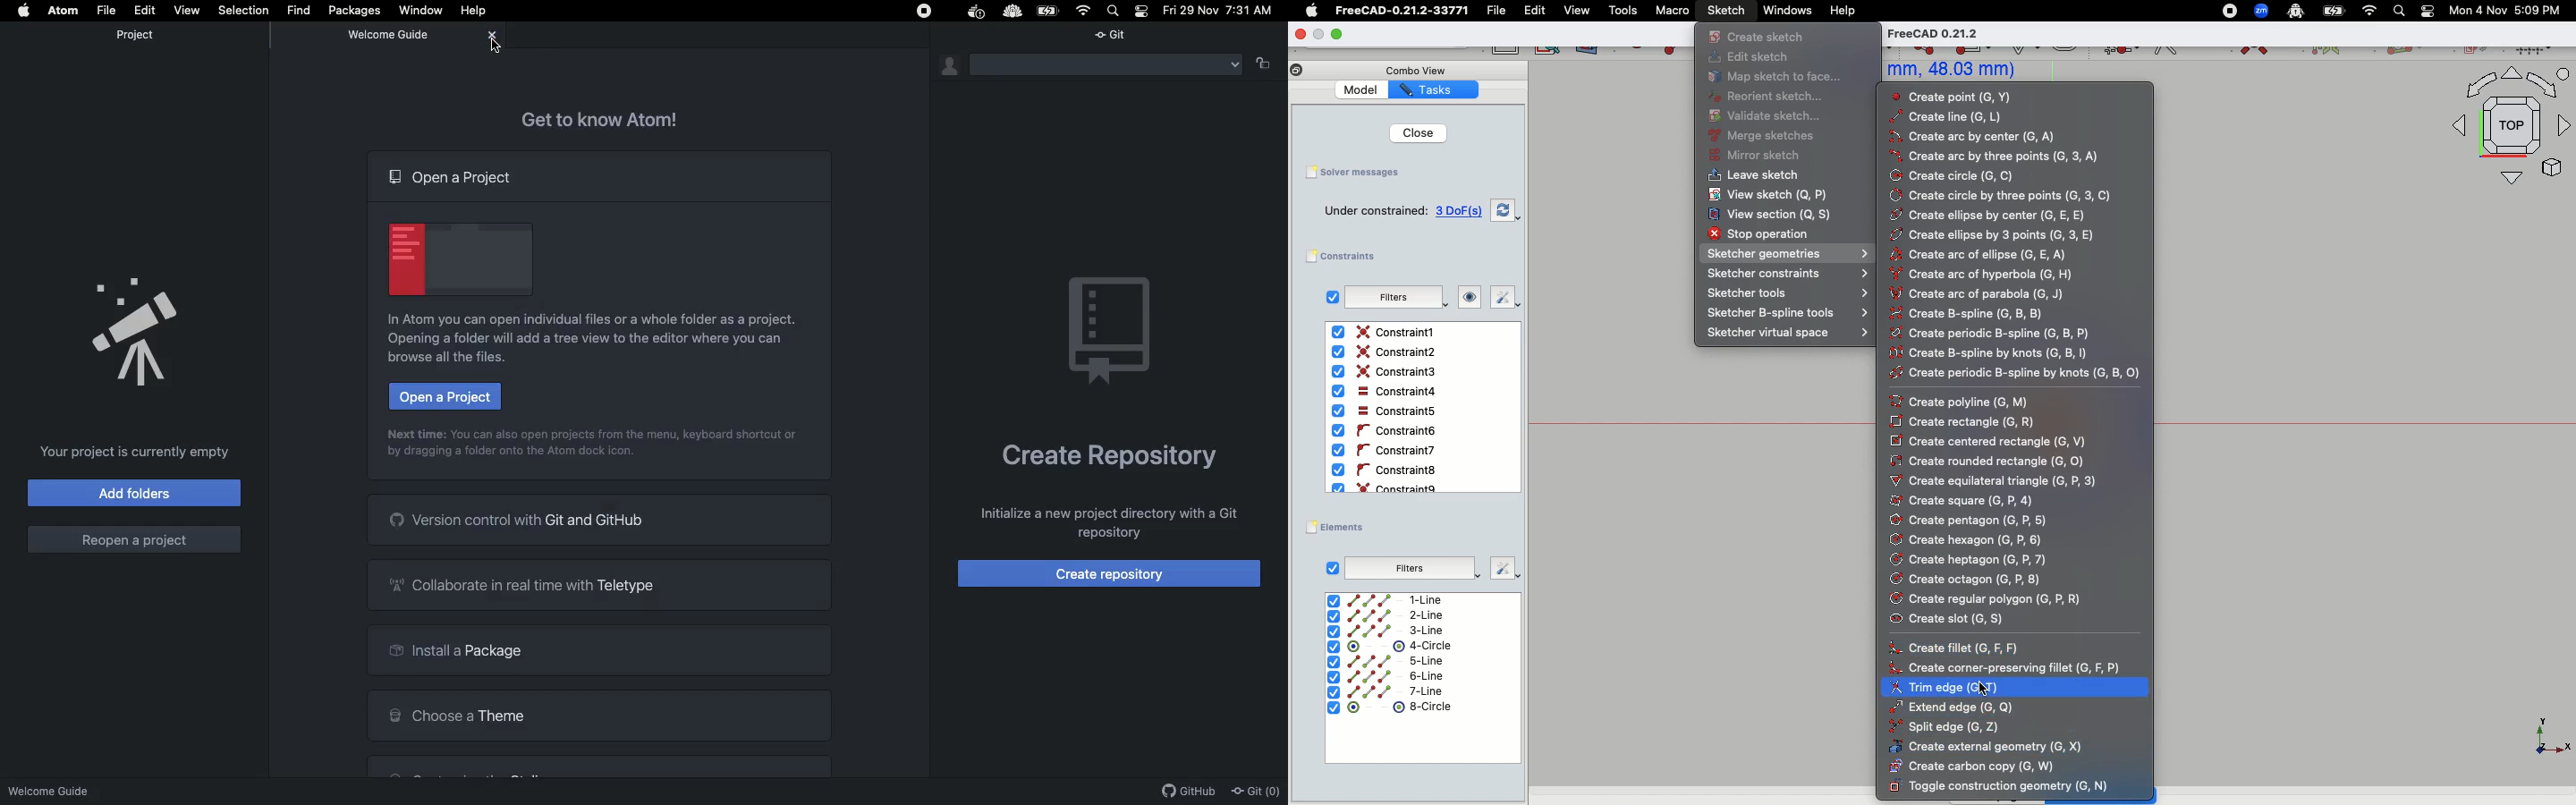 This screenshot has height=812, width=2576. Describe the element at coordinates (1962, 502) in the screenshot. I see `Create square` at that location.